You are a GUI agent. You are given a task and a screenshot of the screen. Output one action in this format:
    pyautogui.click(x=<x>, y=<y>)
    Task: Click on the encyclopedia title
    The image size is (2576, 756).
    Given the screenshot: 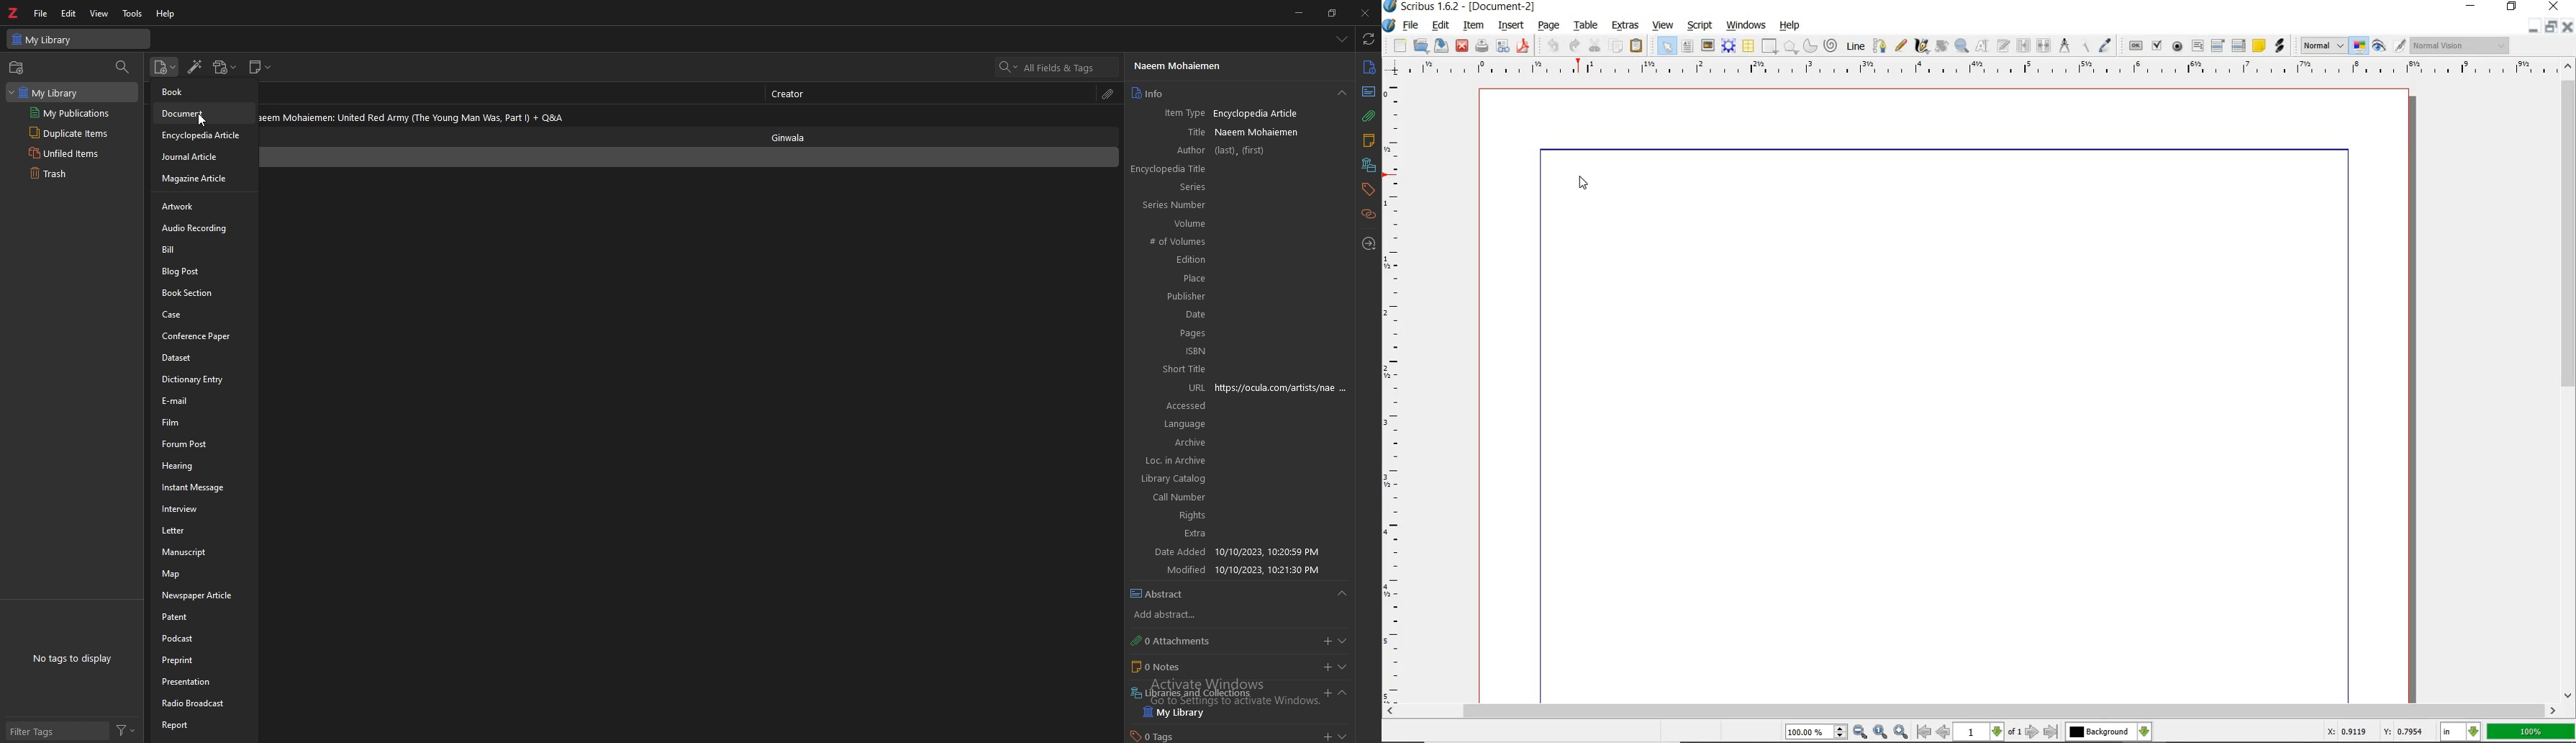 What is the action you would take?
    pyautogui.click(x=1169, y=169)
    